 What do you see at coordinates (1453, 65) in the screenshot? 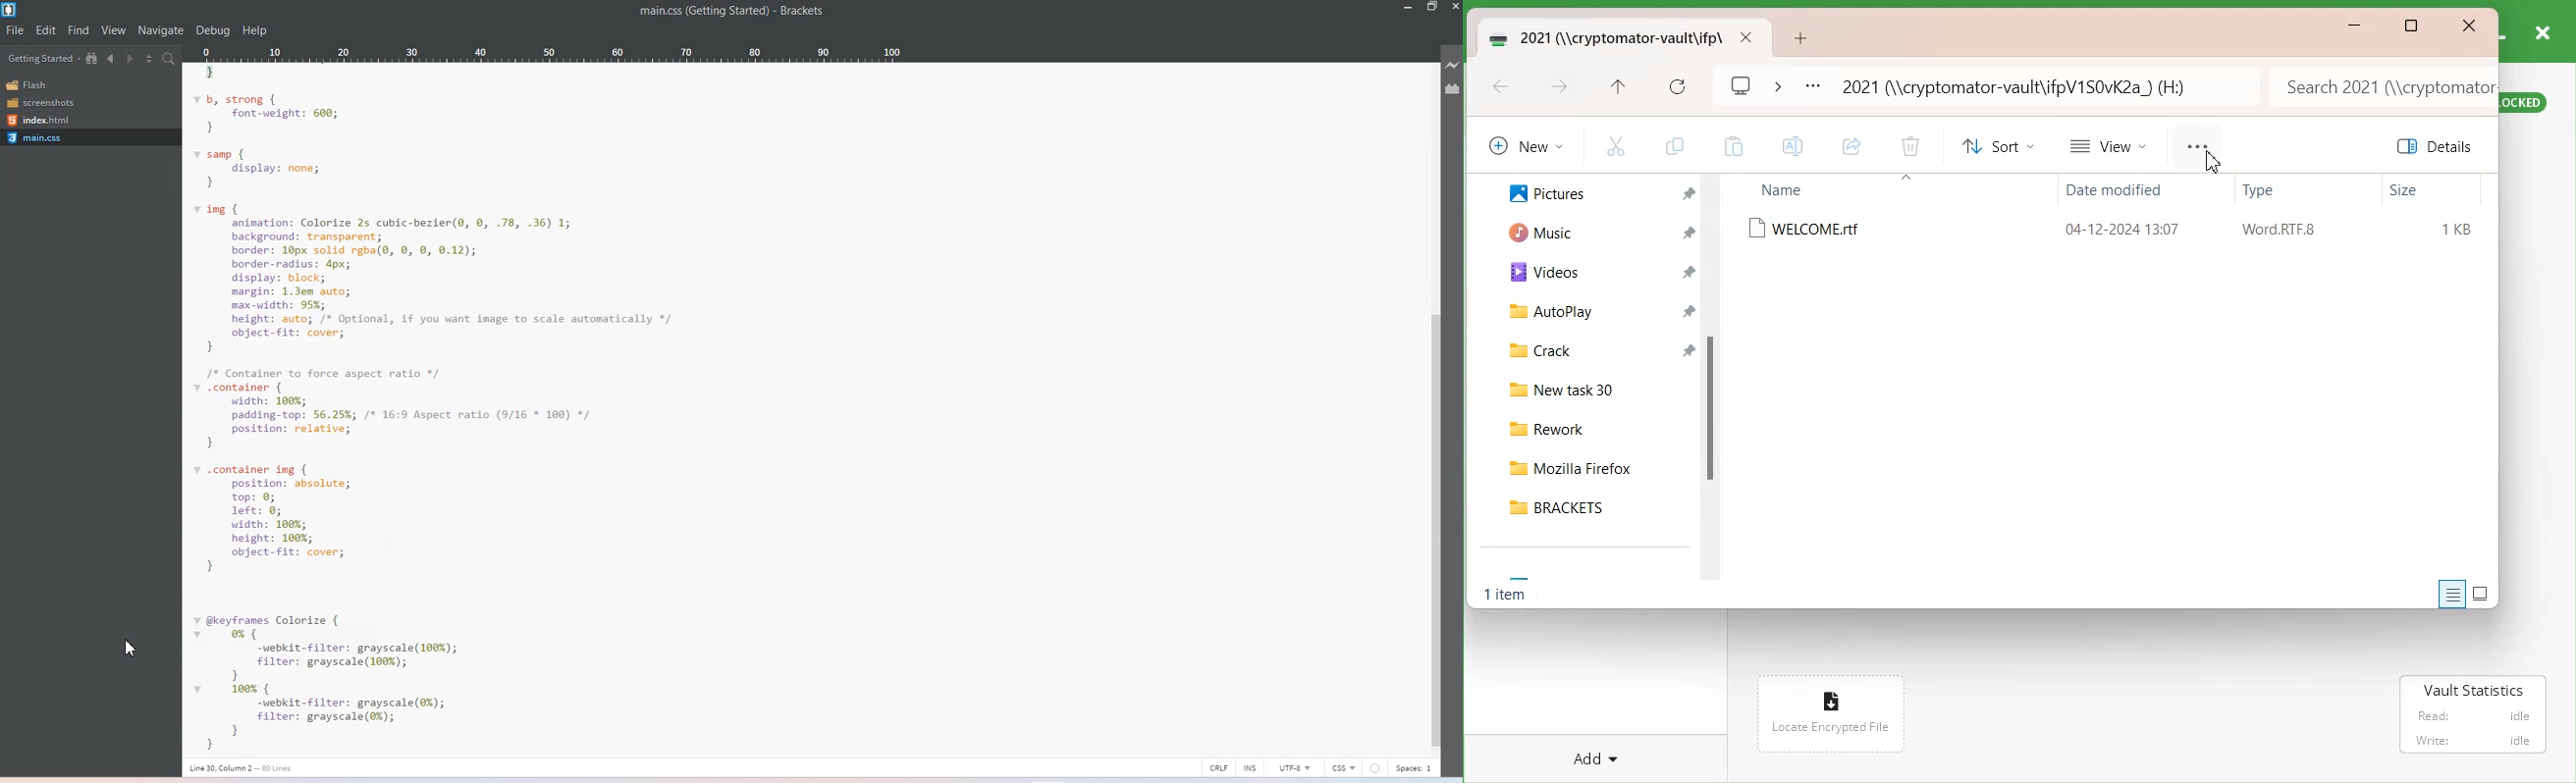
I see `Live Preview` at bounding box center [1453, 65].